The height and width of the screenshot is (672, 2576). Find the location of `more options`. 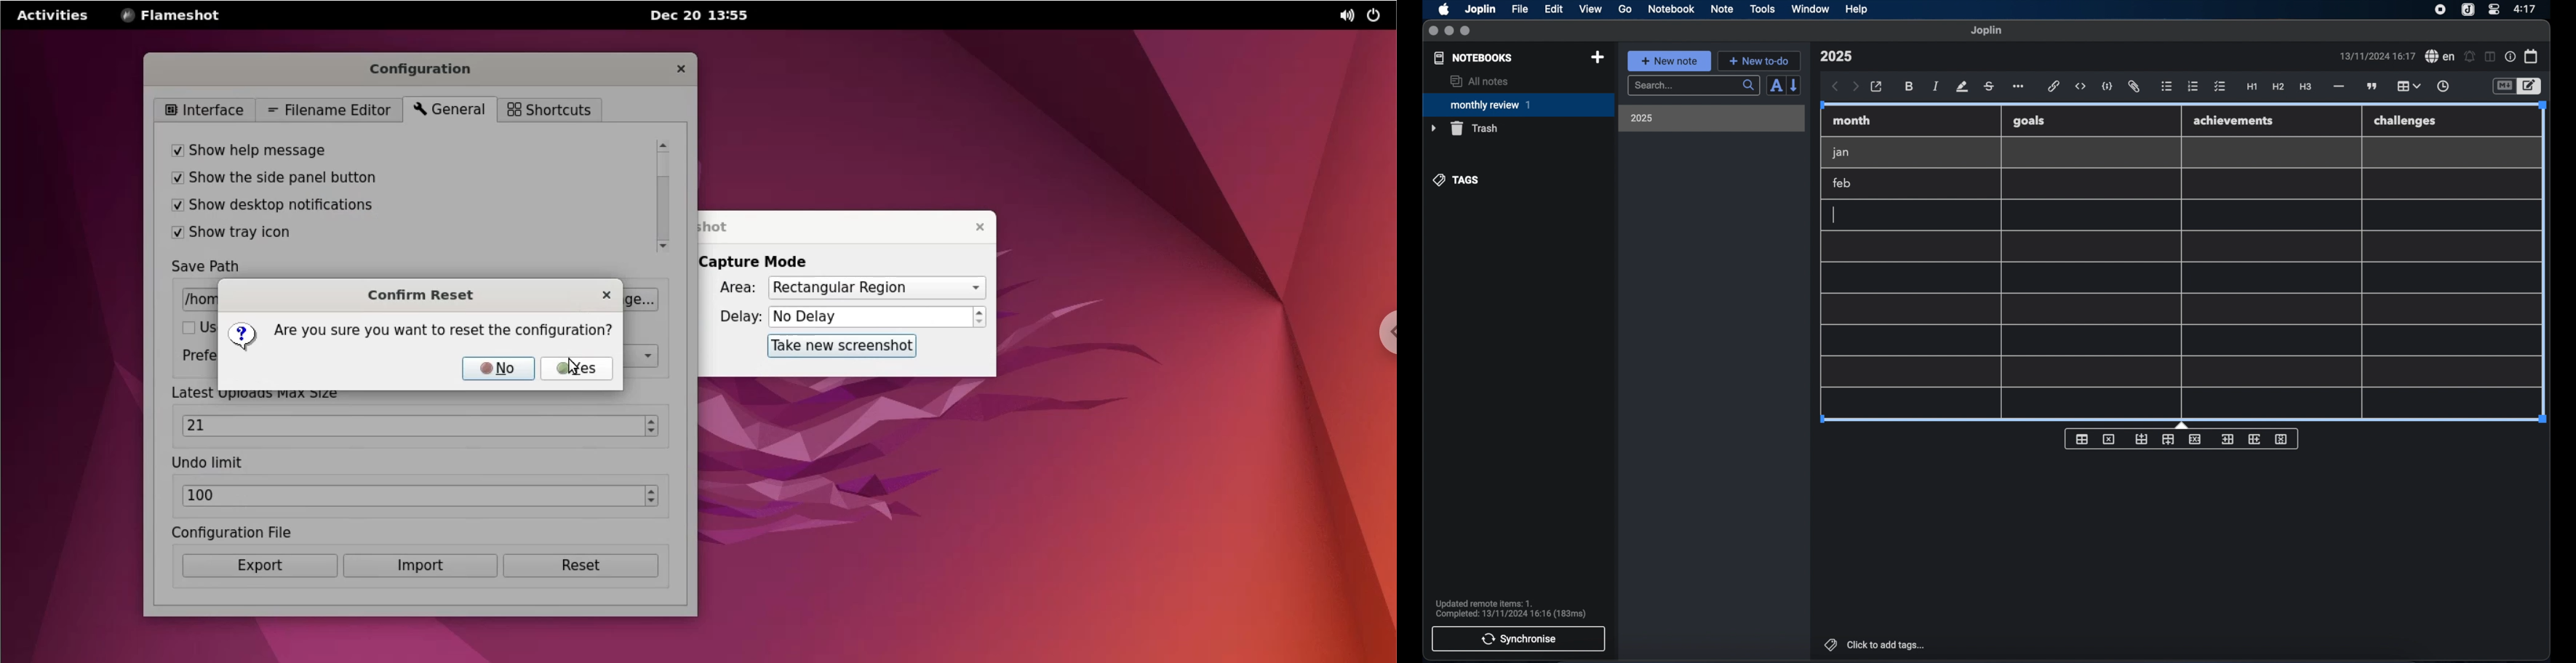

more options is located at coordinates (2020, 87).